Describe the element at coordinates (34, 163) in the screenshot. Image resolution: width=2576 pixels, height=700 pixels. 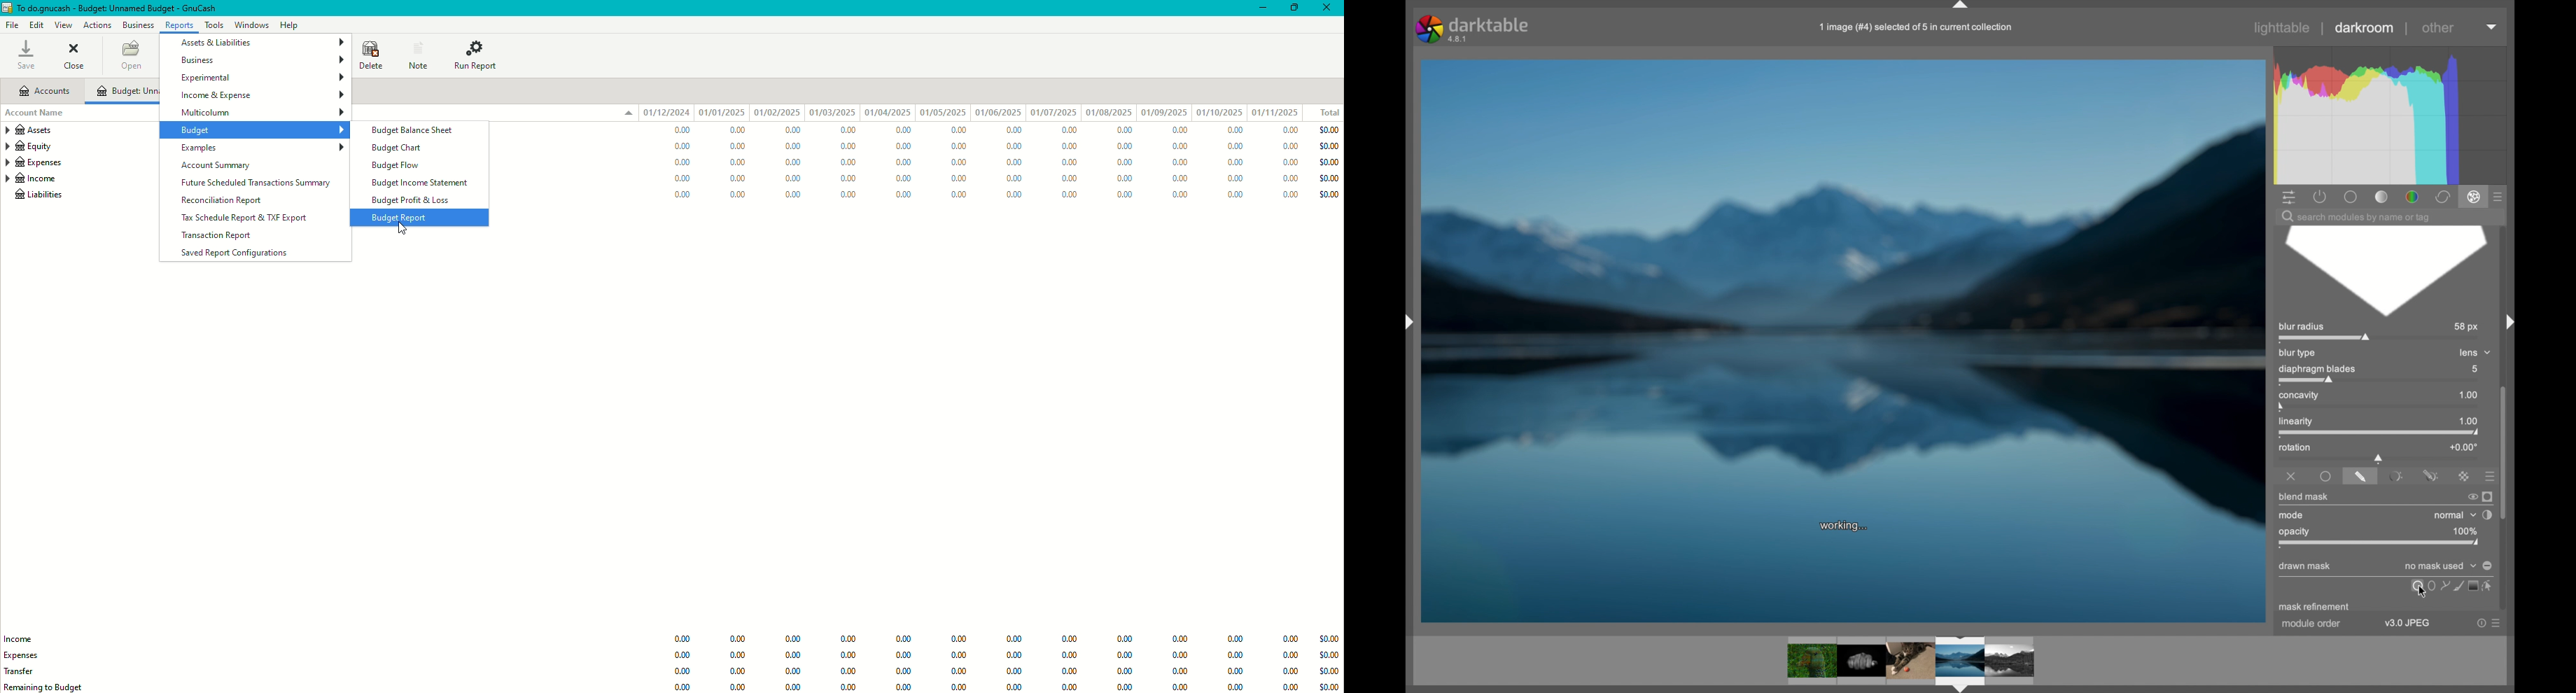
I see `Expenses` at that location.